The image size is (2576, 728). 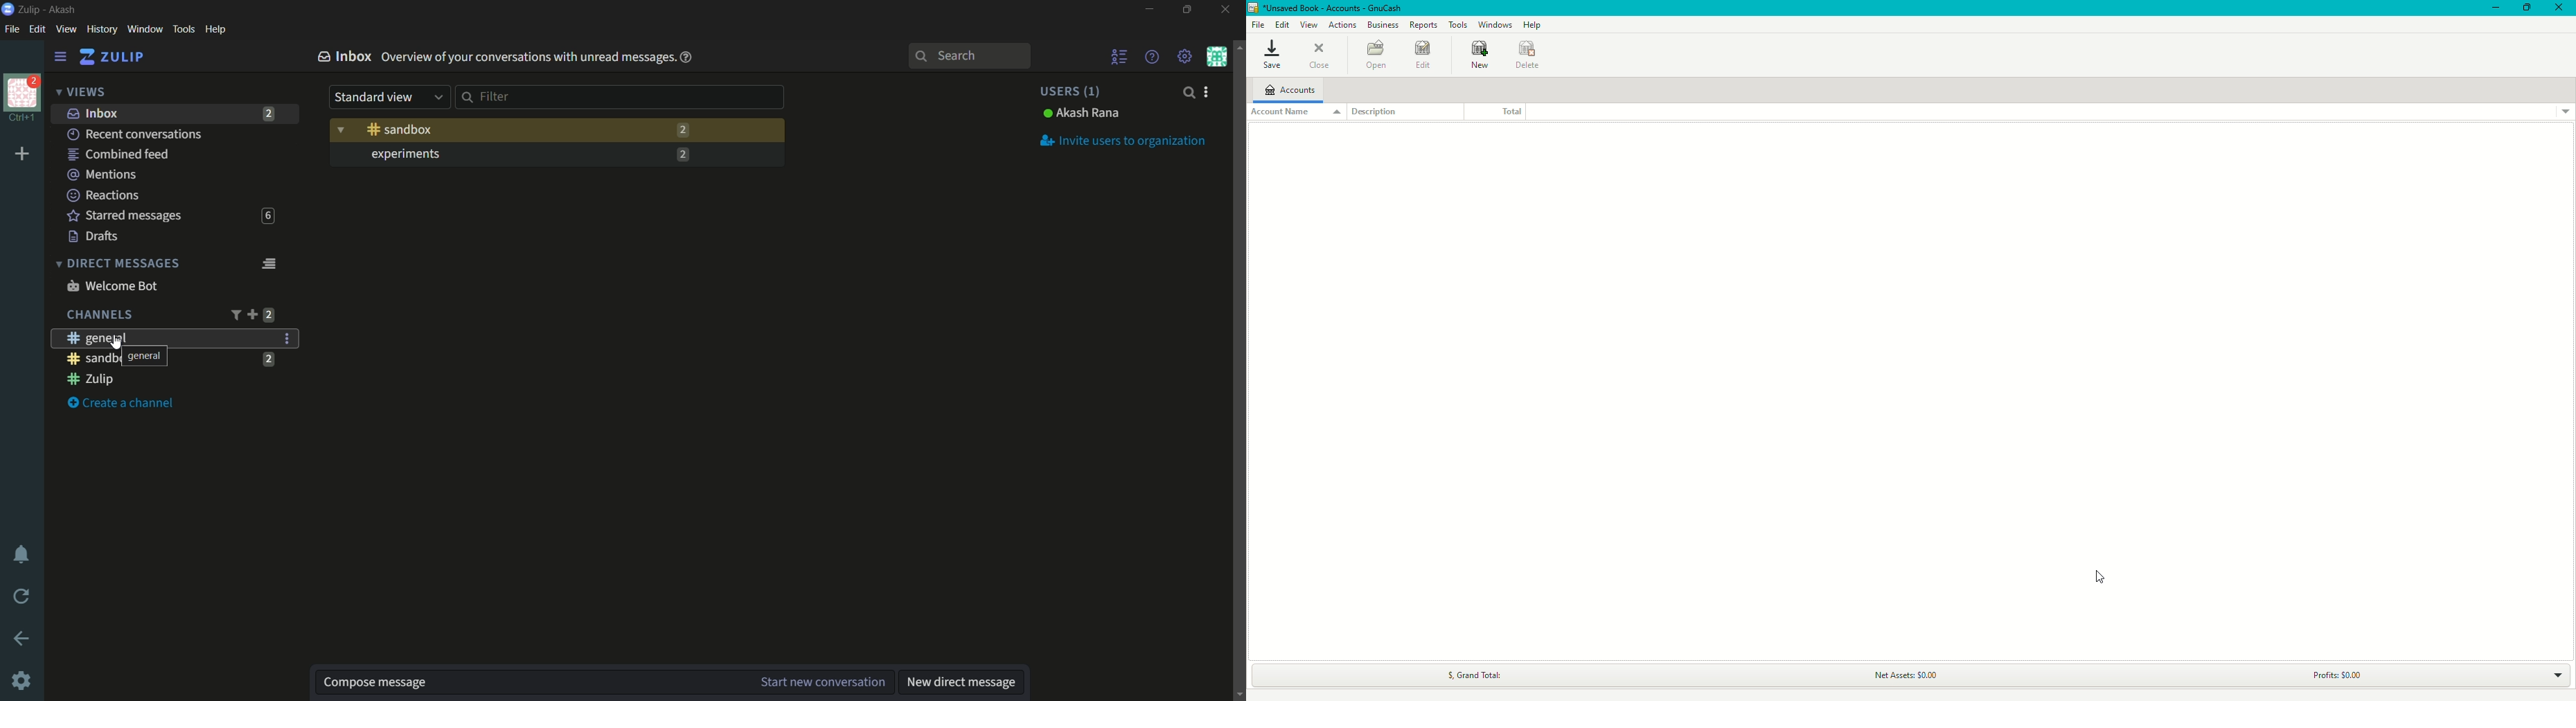 What do you see at coordinates (1476, 57) in the screenshot?
I see `new` at bounding box center [1476, 57].